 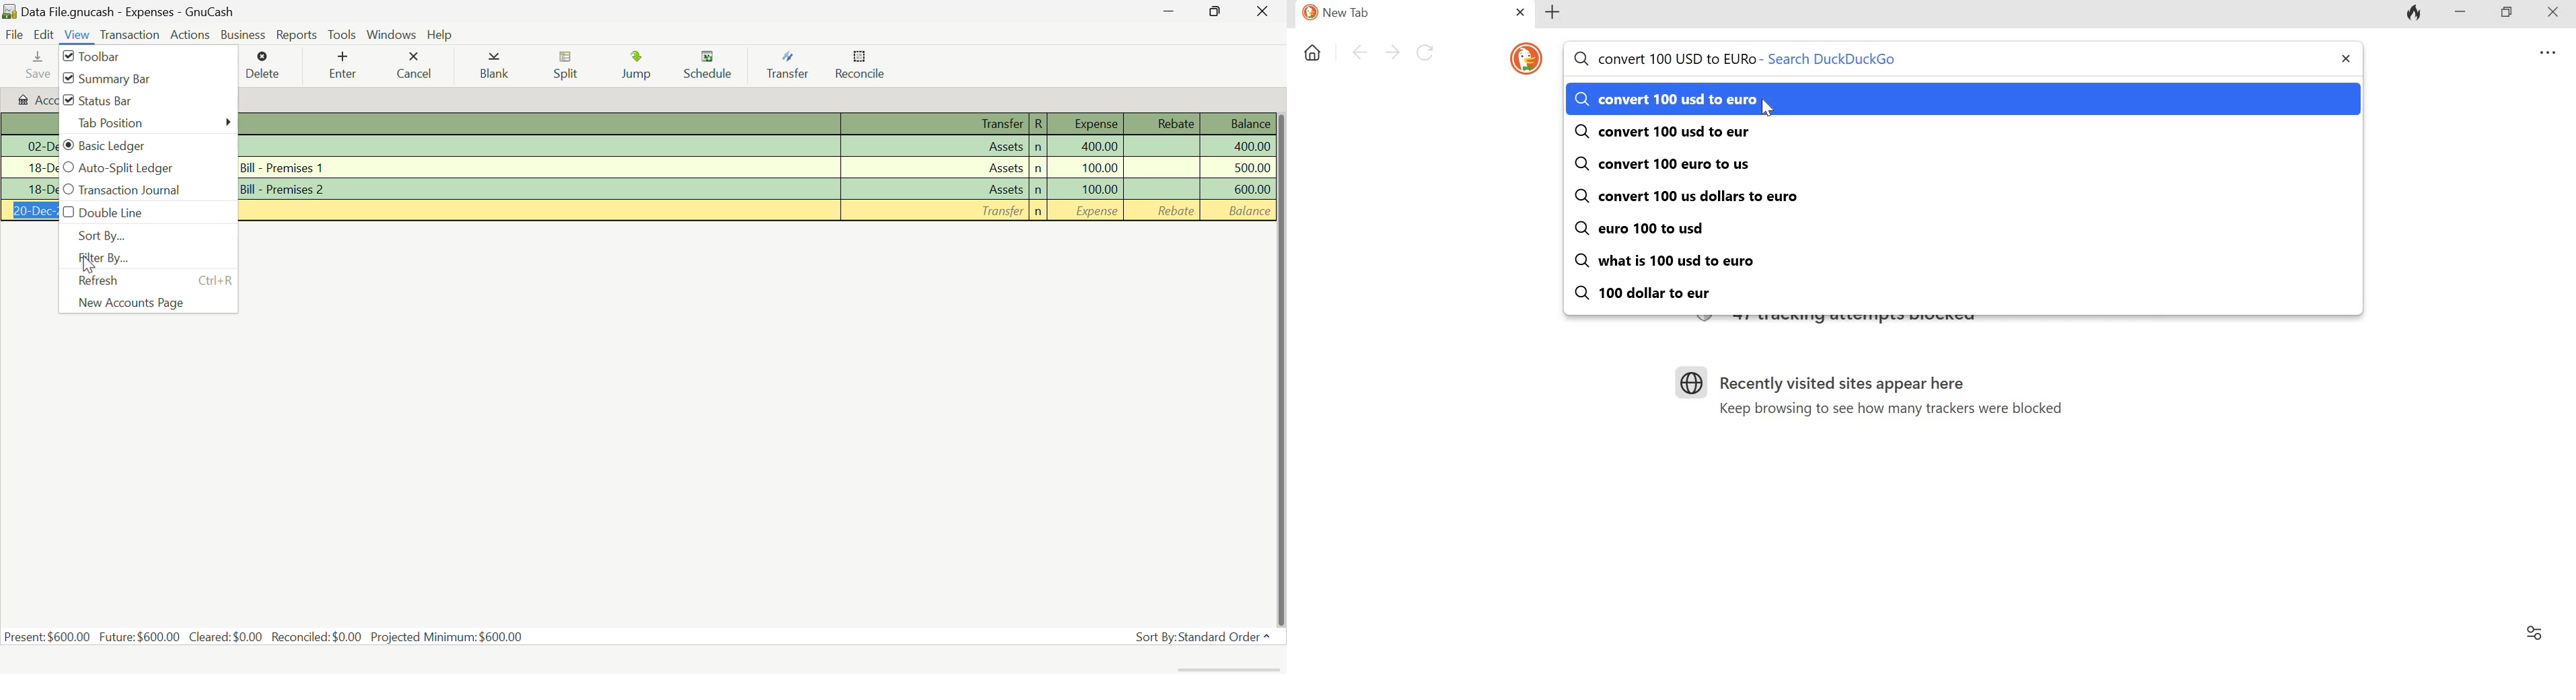 What do you see at coordinates (1279, 368) in the screenshot?
I see `Scroll Bar` at bounding box center [1279, 368].